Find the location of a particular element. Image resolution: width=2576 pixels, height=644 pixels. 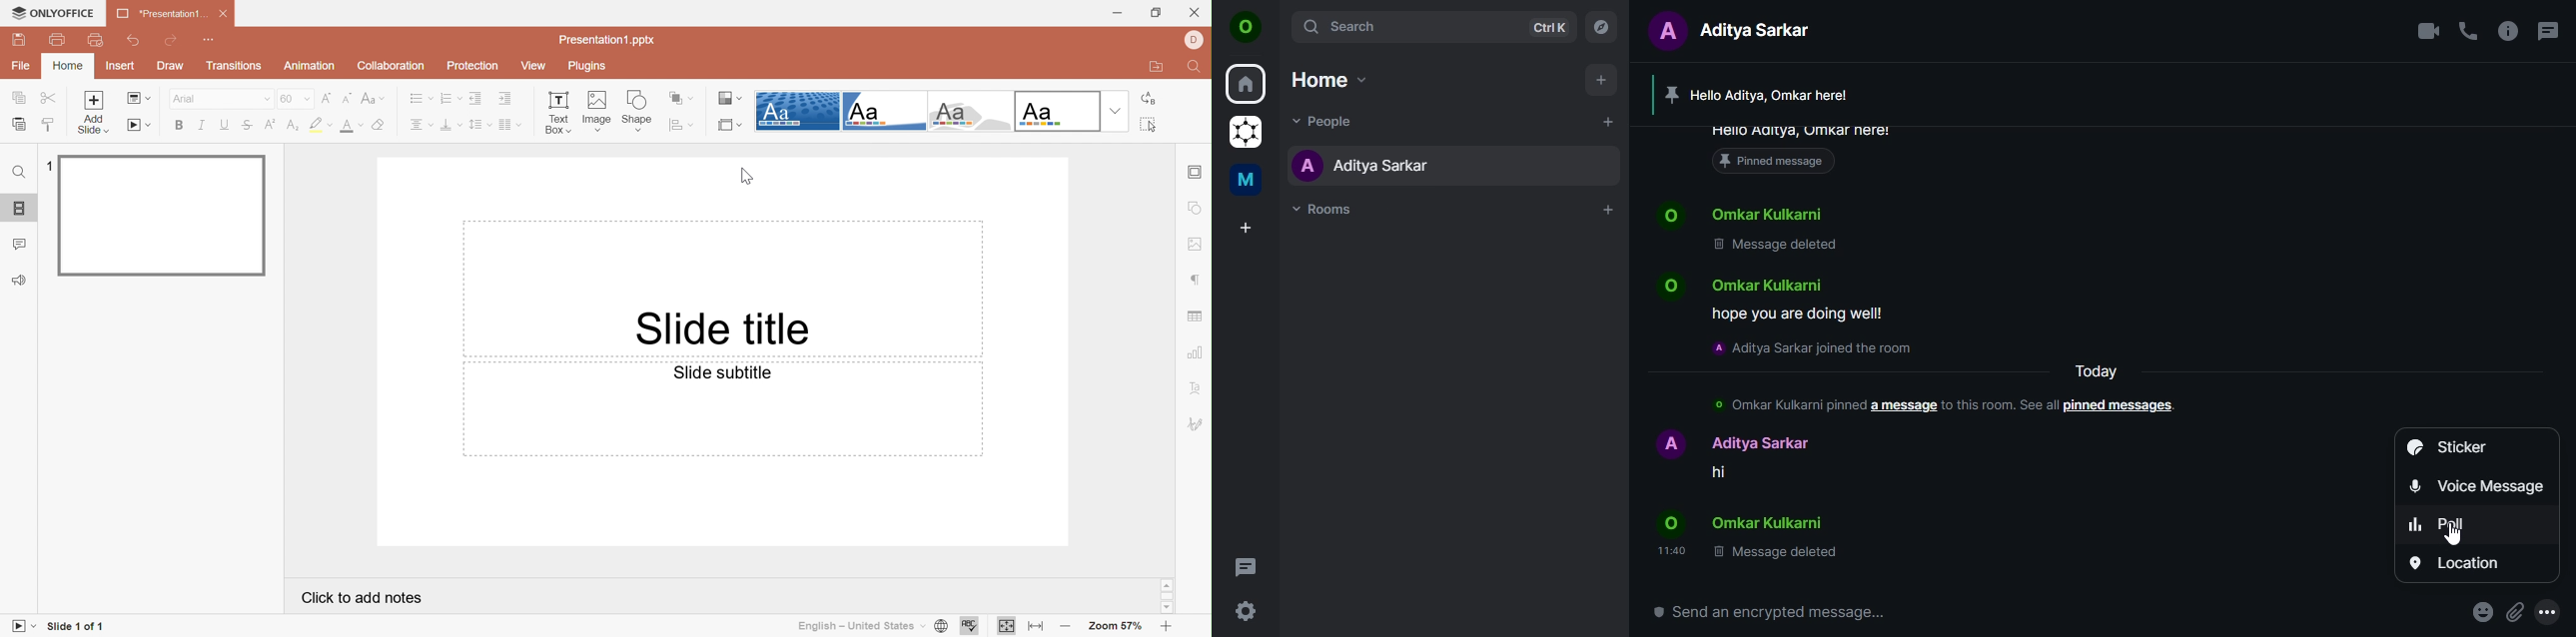

threads is located at coordinates (2546, 31).